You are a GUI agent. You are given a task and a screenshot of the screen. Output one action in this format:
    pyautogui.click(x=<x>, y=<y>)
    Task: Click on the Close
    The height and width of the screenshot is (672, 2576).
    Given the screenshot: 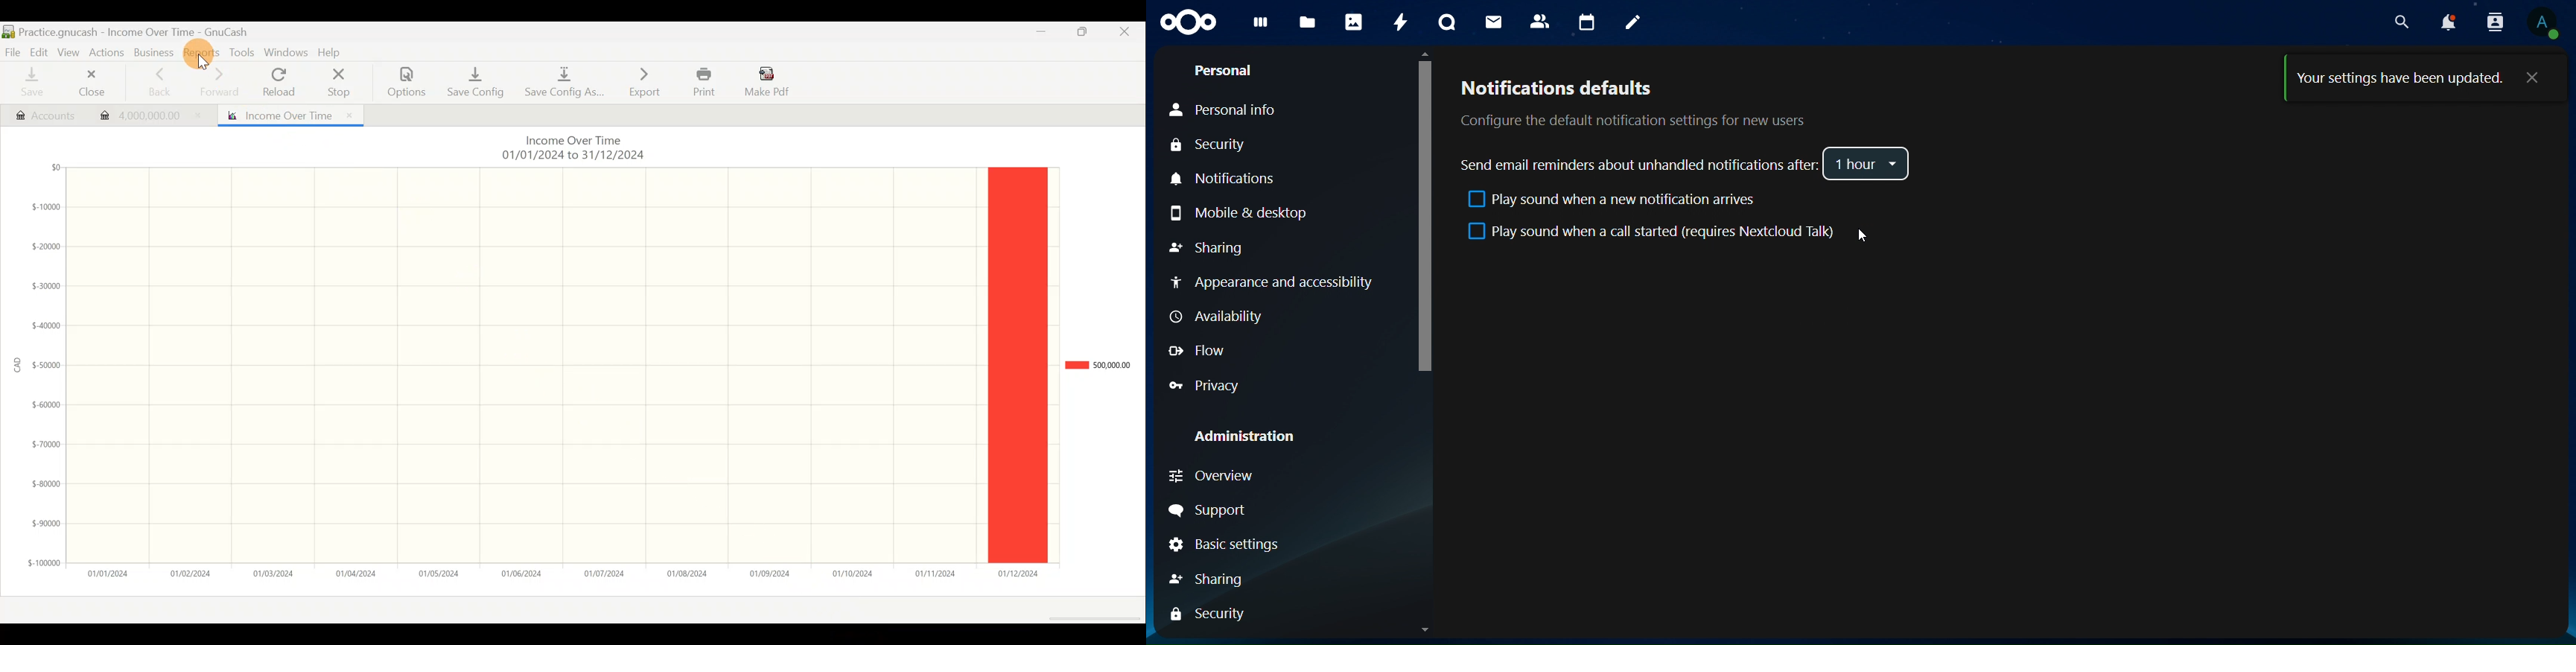 What is the action you would take?
    pyautogui.click(x=93, y=82)
    